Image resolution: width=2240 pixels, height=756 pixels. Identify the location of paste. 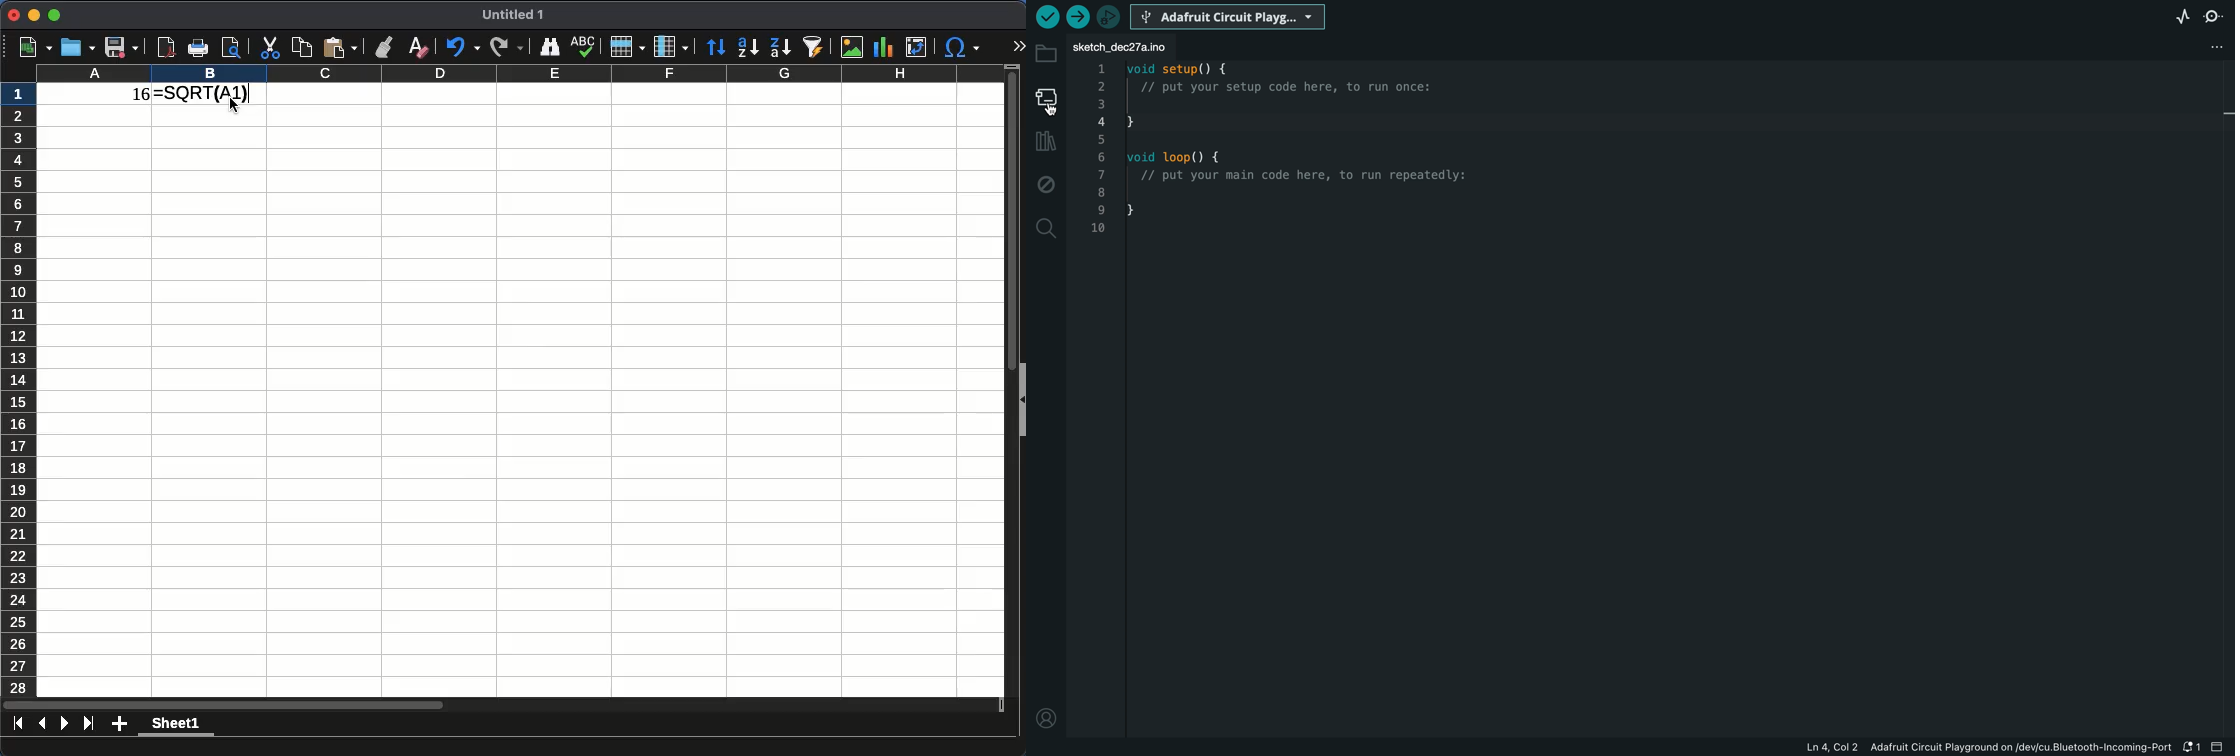
(340, 48).